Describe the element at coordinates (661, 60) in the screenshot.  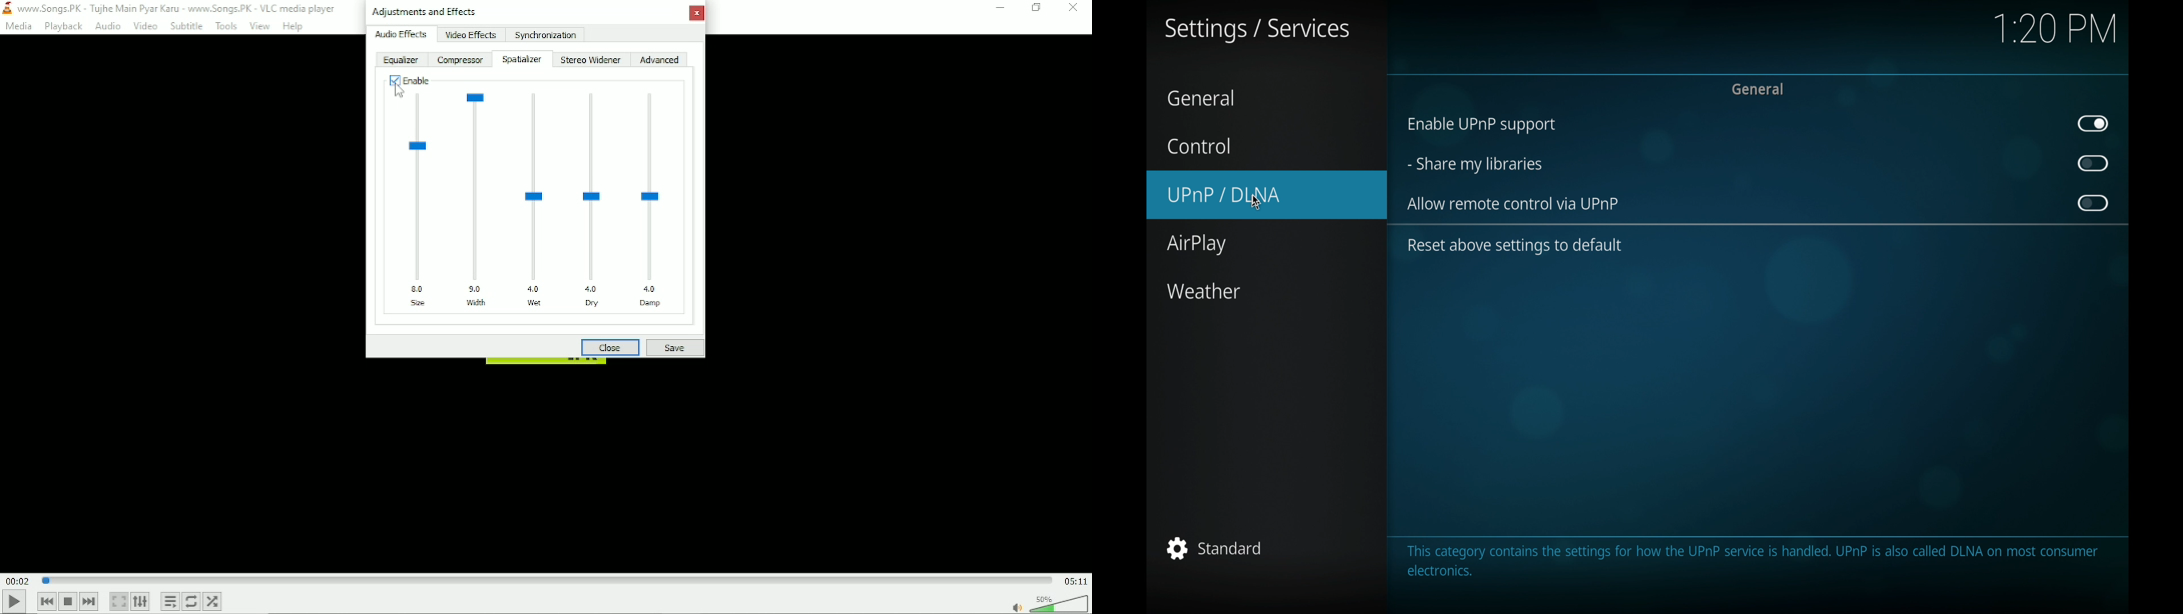
I see `Advanced` at that location.